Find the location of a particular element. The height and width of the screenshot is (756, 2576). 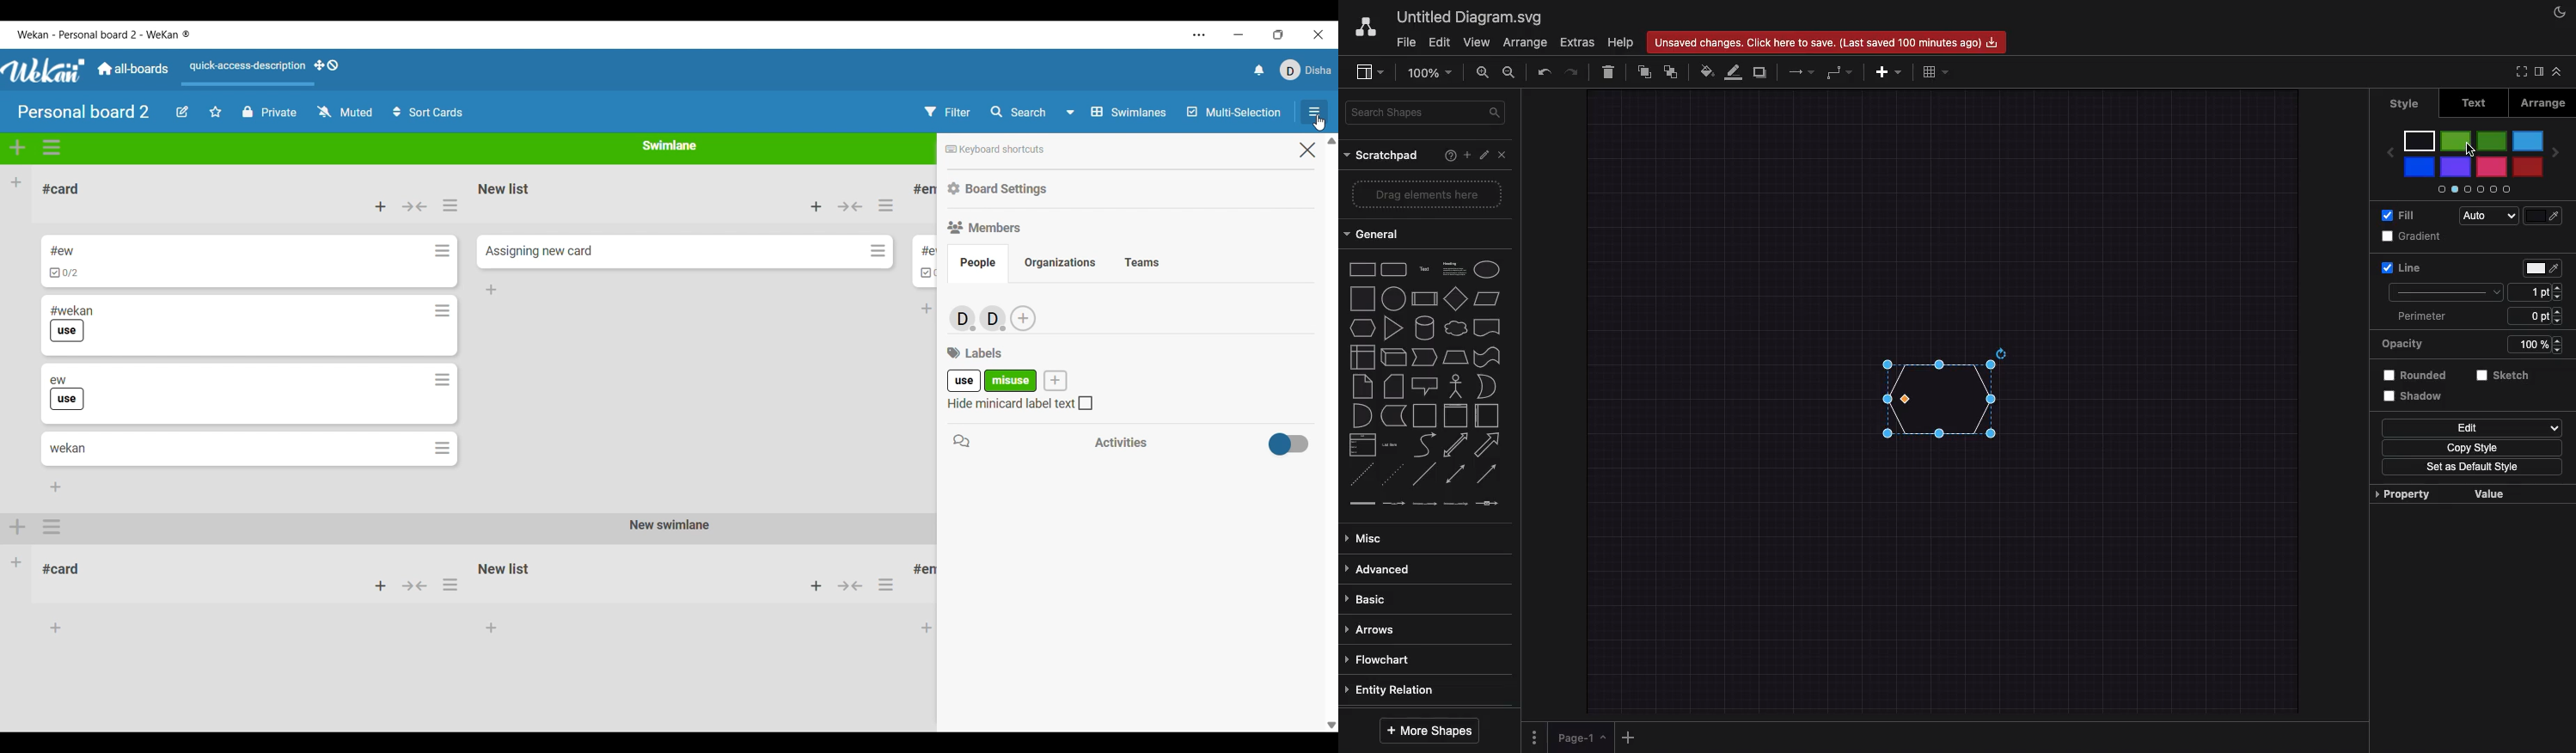

Set as default style is located at coordinates (2475, 468).